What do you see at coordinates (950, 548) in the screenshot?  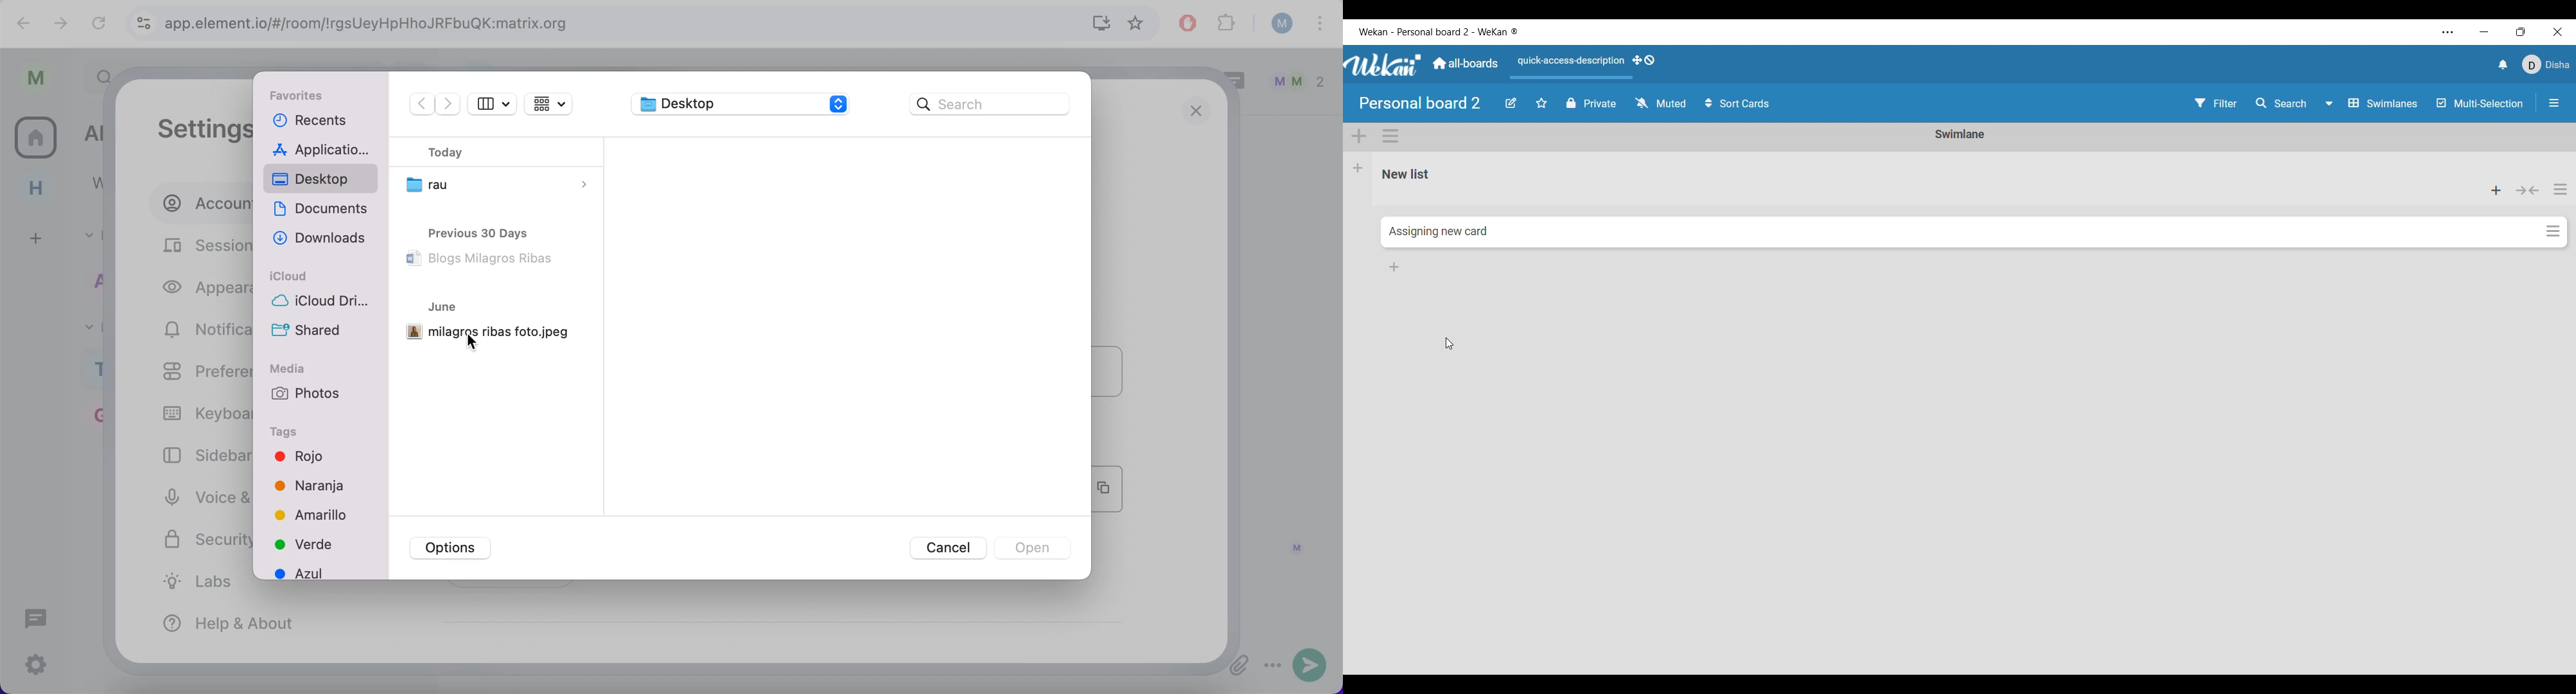 I see `cancel` at bounding box center [950, 548].